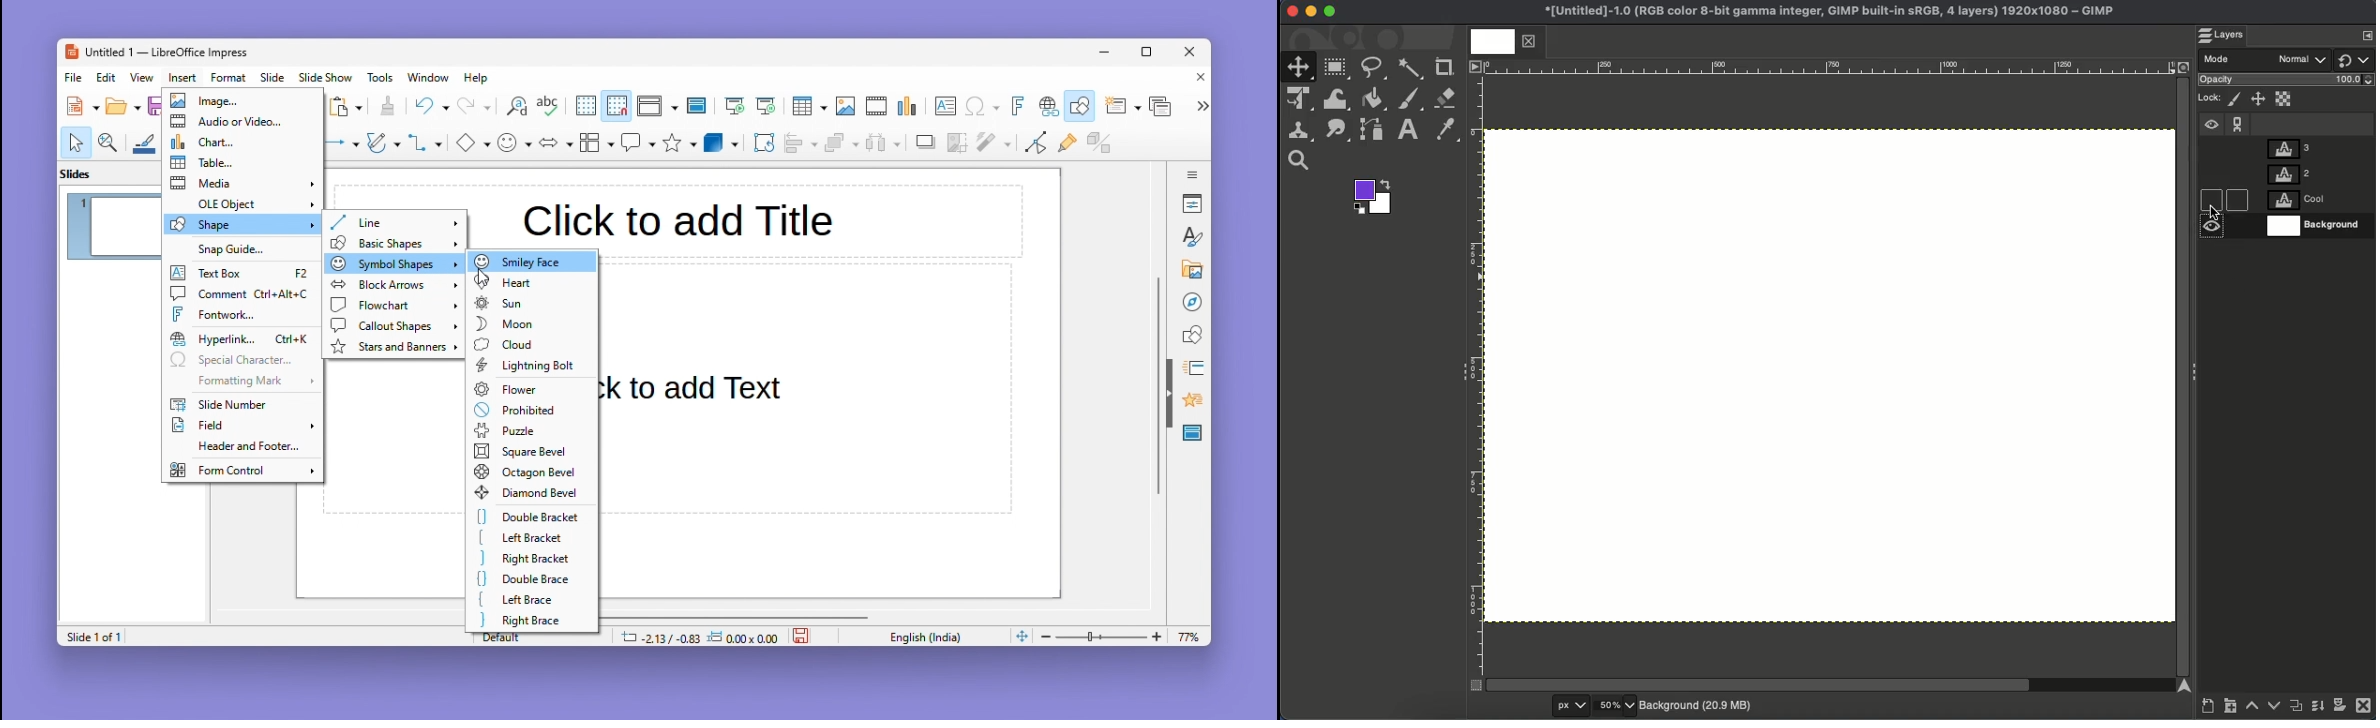  I want to click on Text box, so click(945, 106).